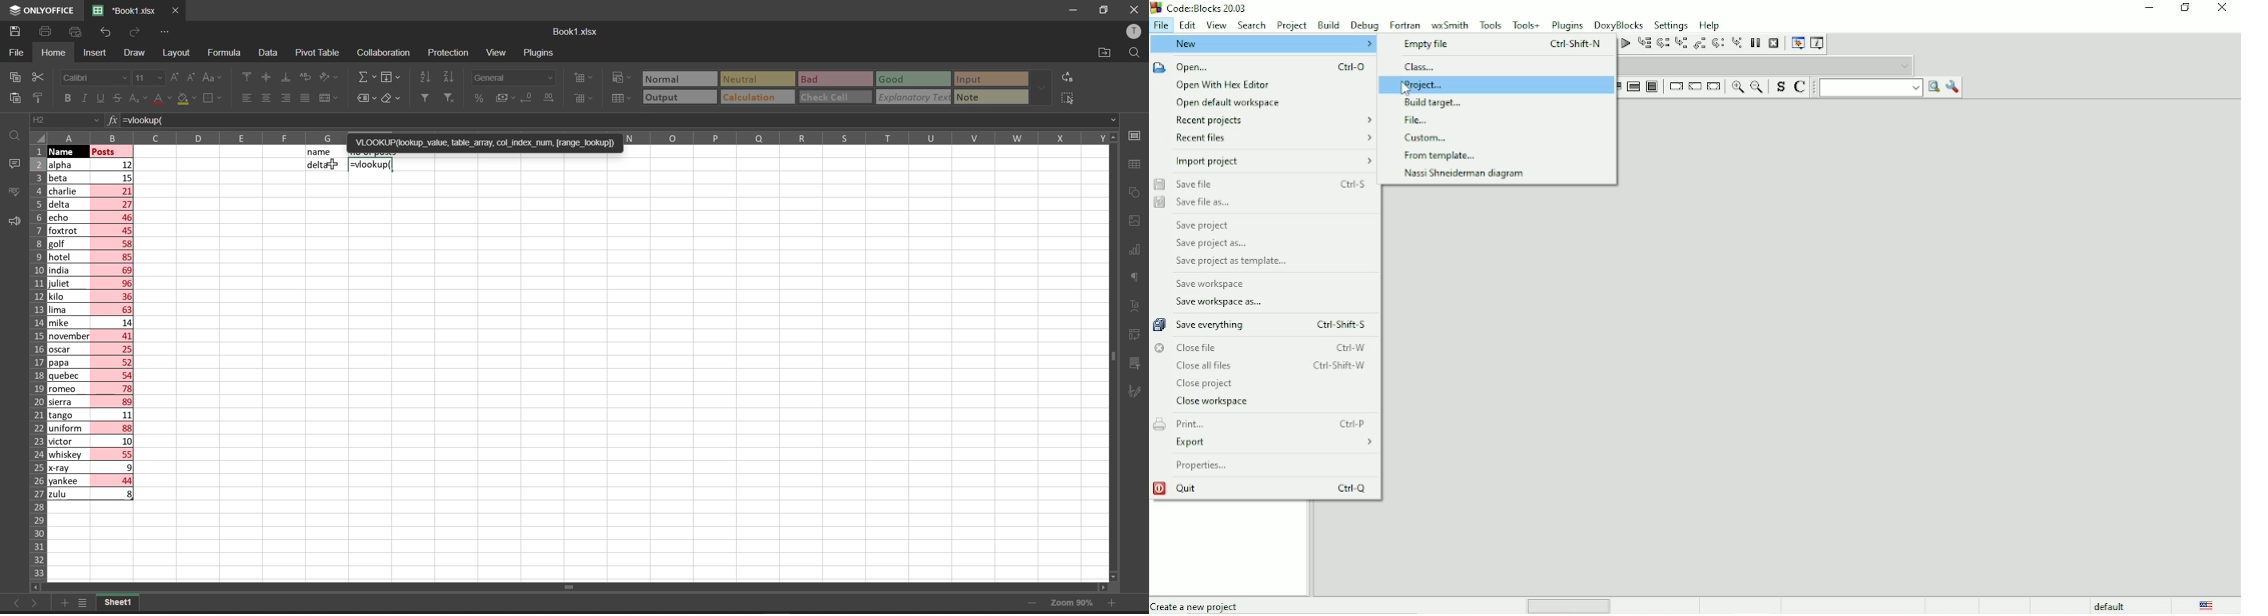 Image resolution: width=2268 pixels, height=616 pixels. I want to click on horizontal scroll bar, so click(572, 587).